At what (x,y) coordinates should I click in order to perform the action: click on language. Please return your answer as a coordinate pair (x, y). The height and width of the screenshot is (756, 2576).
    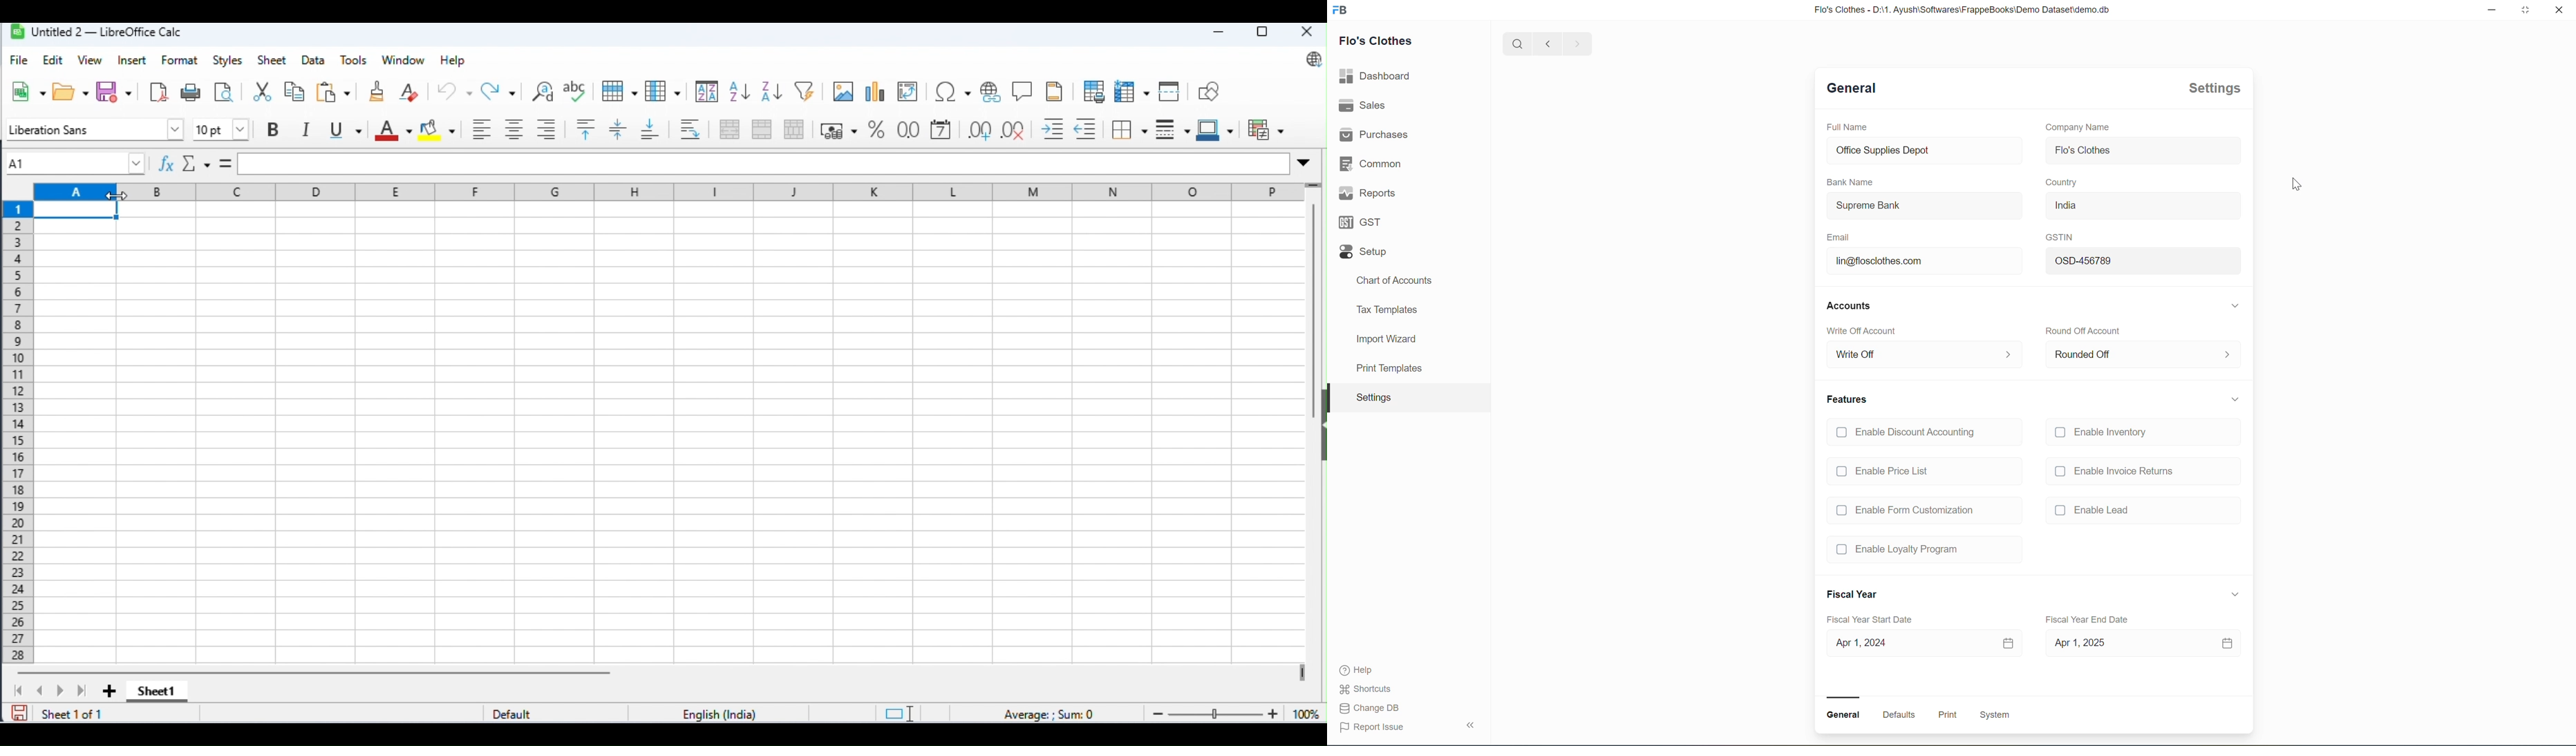
    Looking at the image, I should click on (722, 714).